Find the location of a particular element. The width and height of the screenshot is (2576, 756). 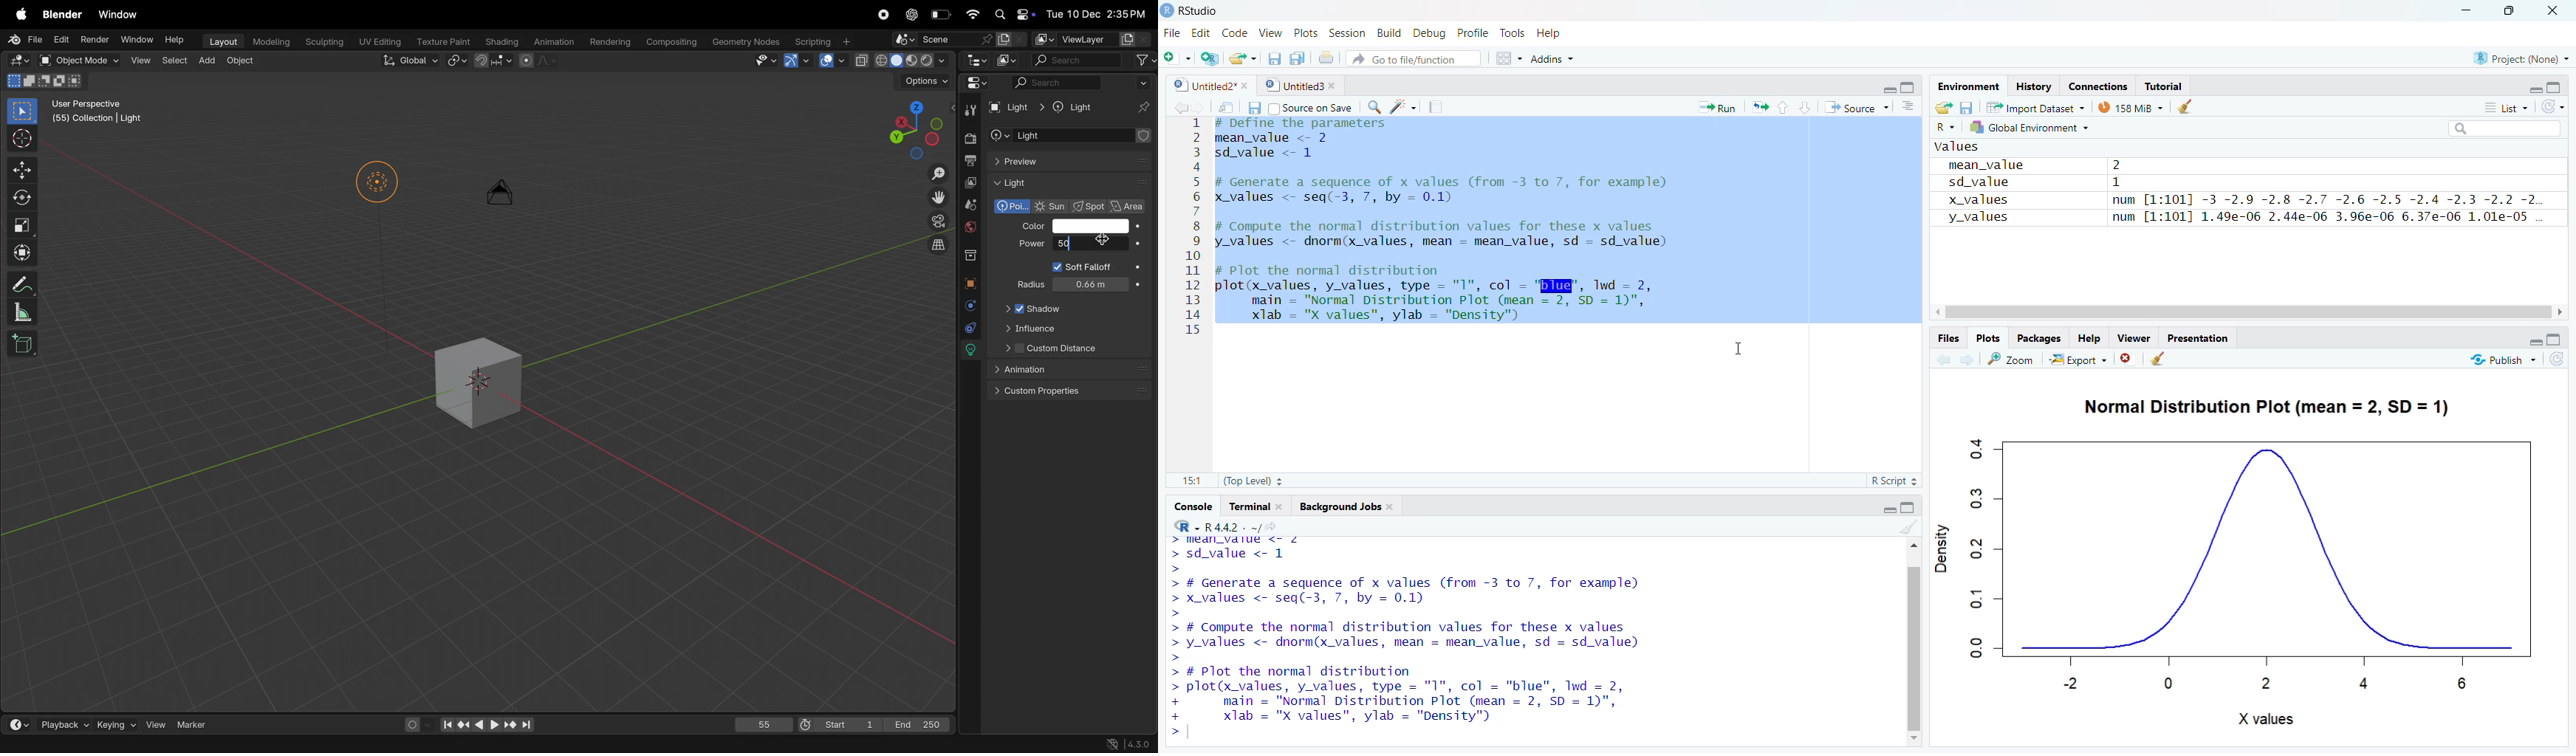

 is located at coordinates (1967, 107).